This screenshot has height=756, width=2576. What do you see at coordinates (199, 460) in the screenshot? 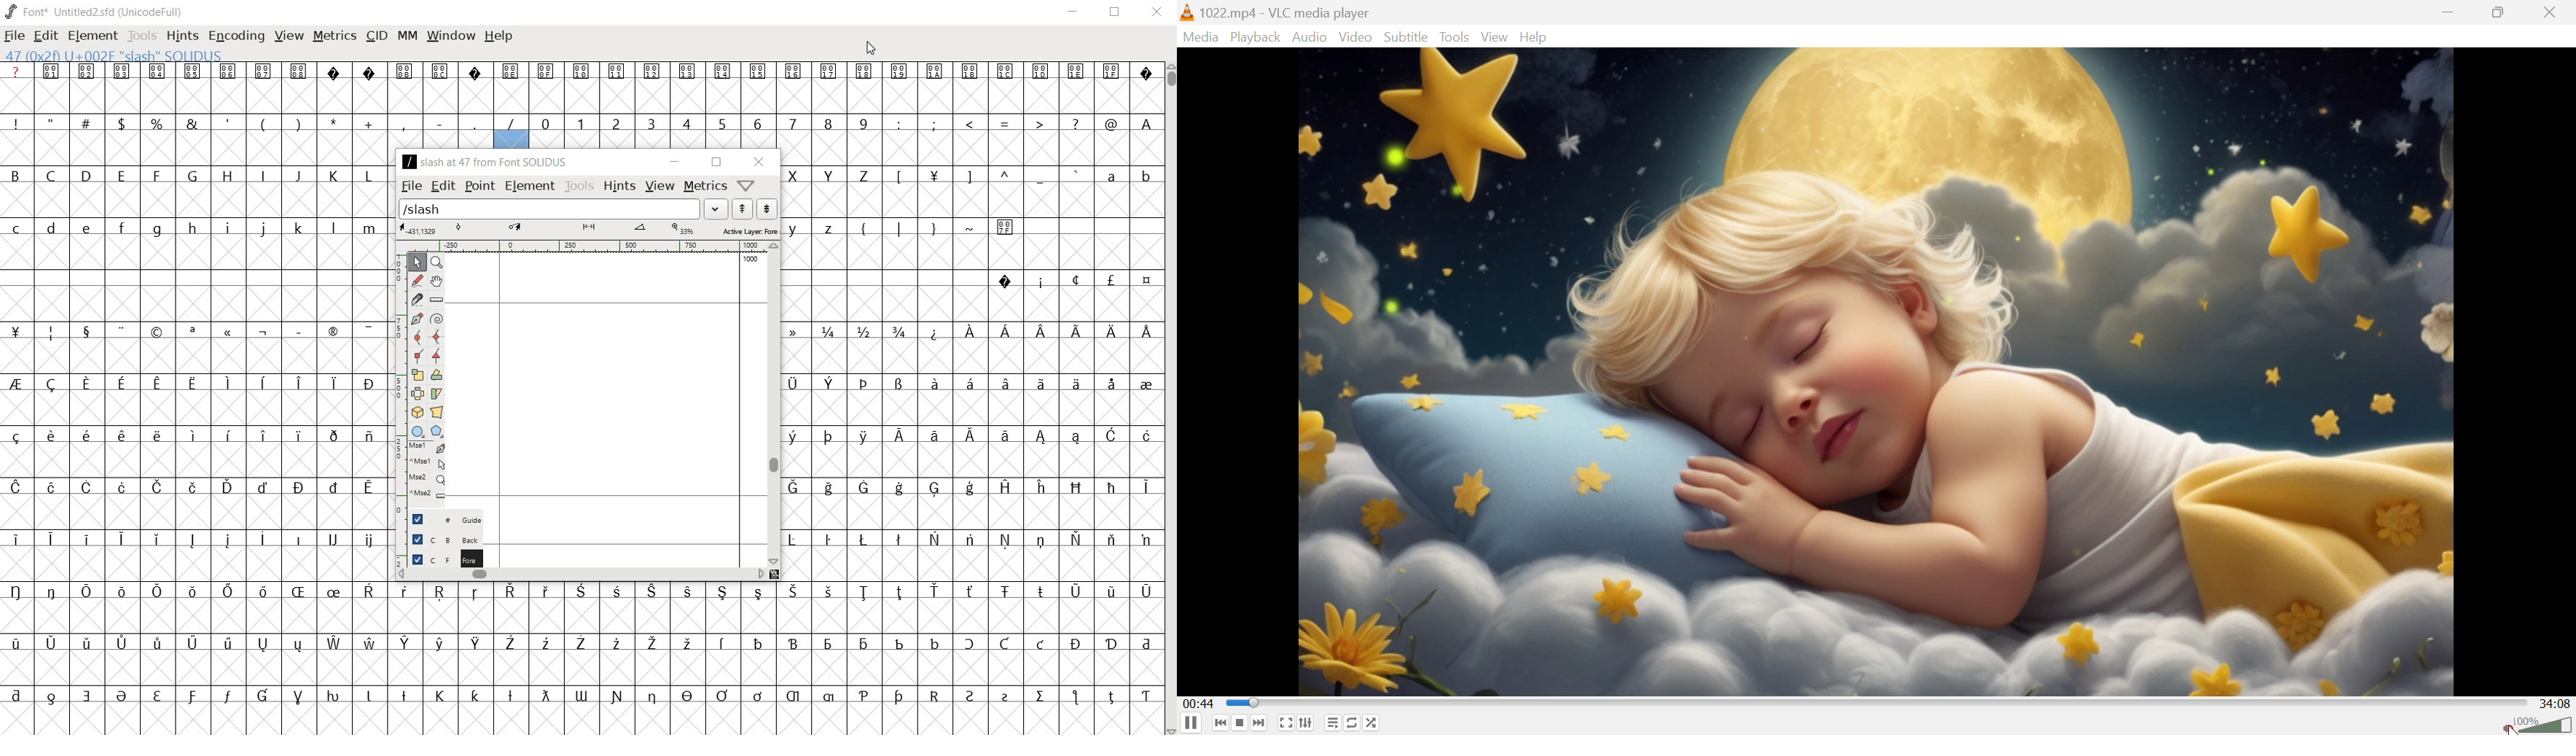
I see `empty cells` at bounding box center [199, 460].